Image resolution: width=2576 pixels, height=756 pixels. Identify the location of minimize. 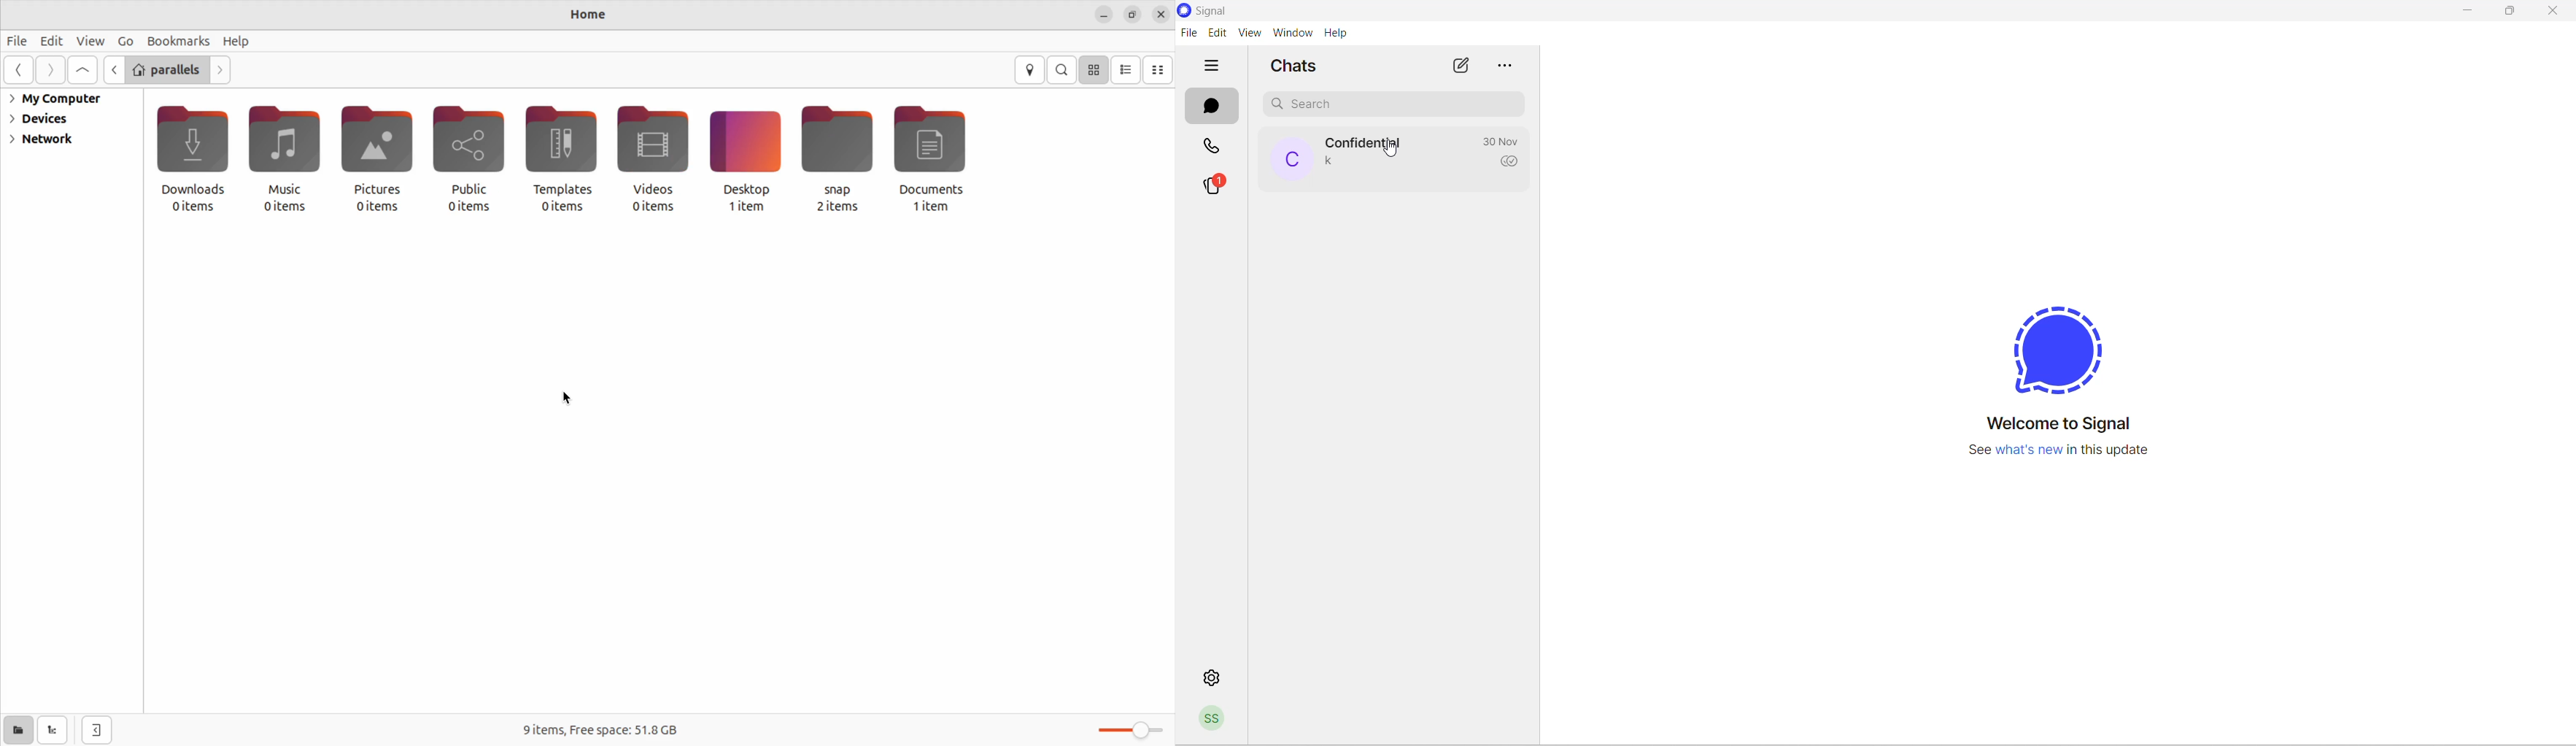
(2472, 13).